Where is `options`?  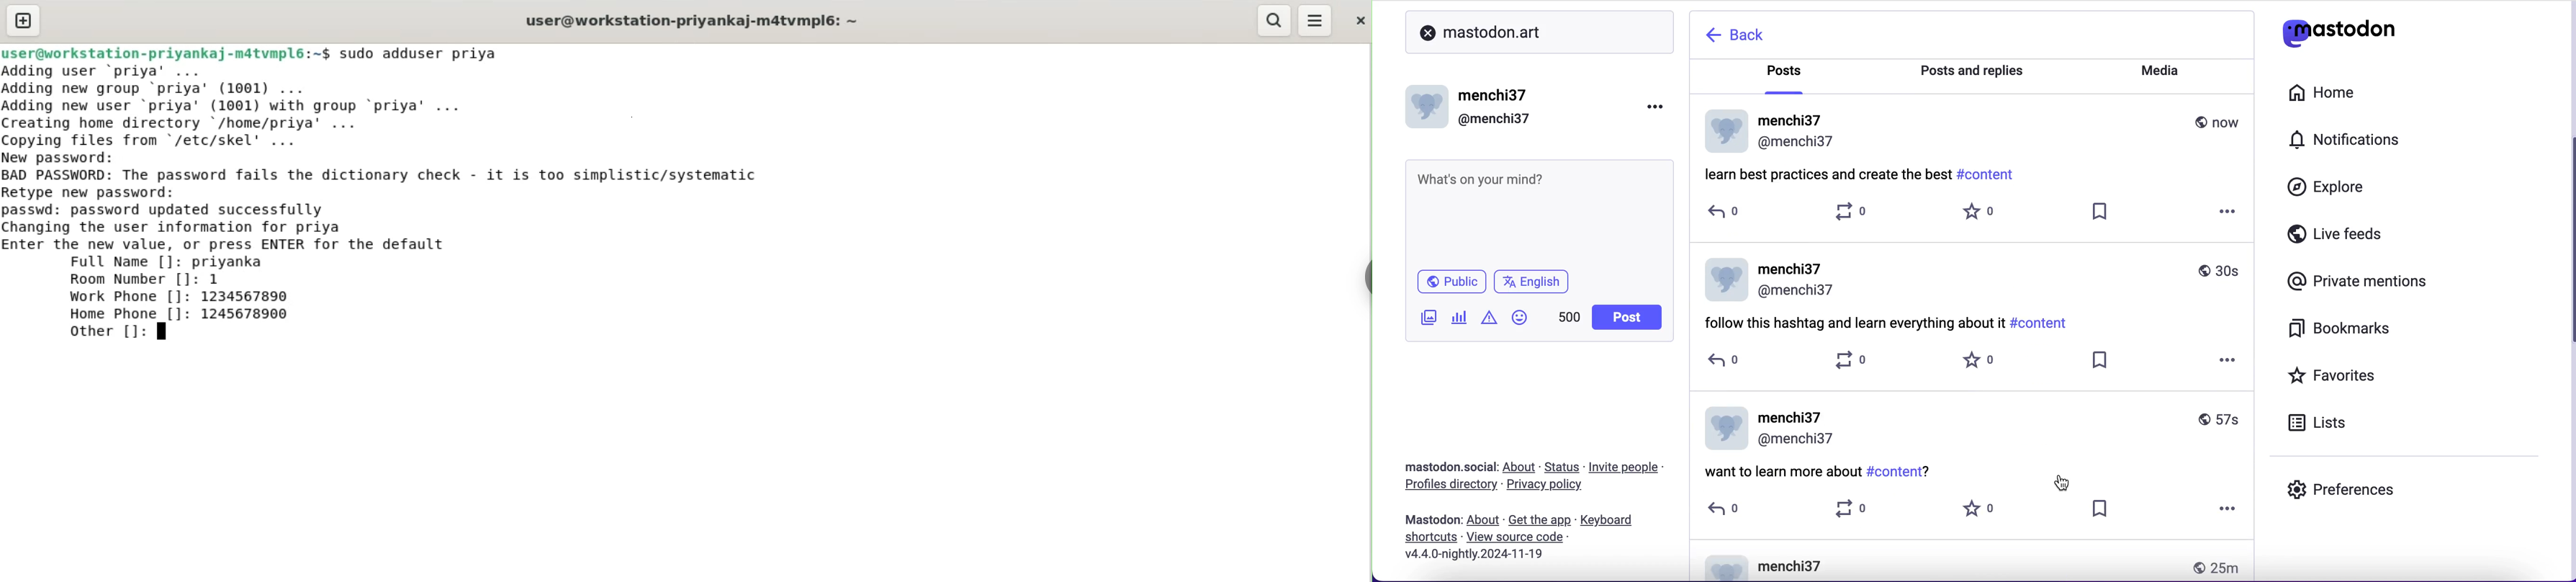 options is located at coordinates (2229, 214).